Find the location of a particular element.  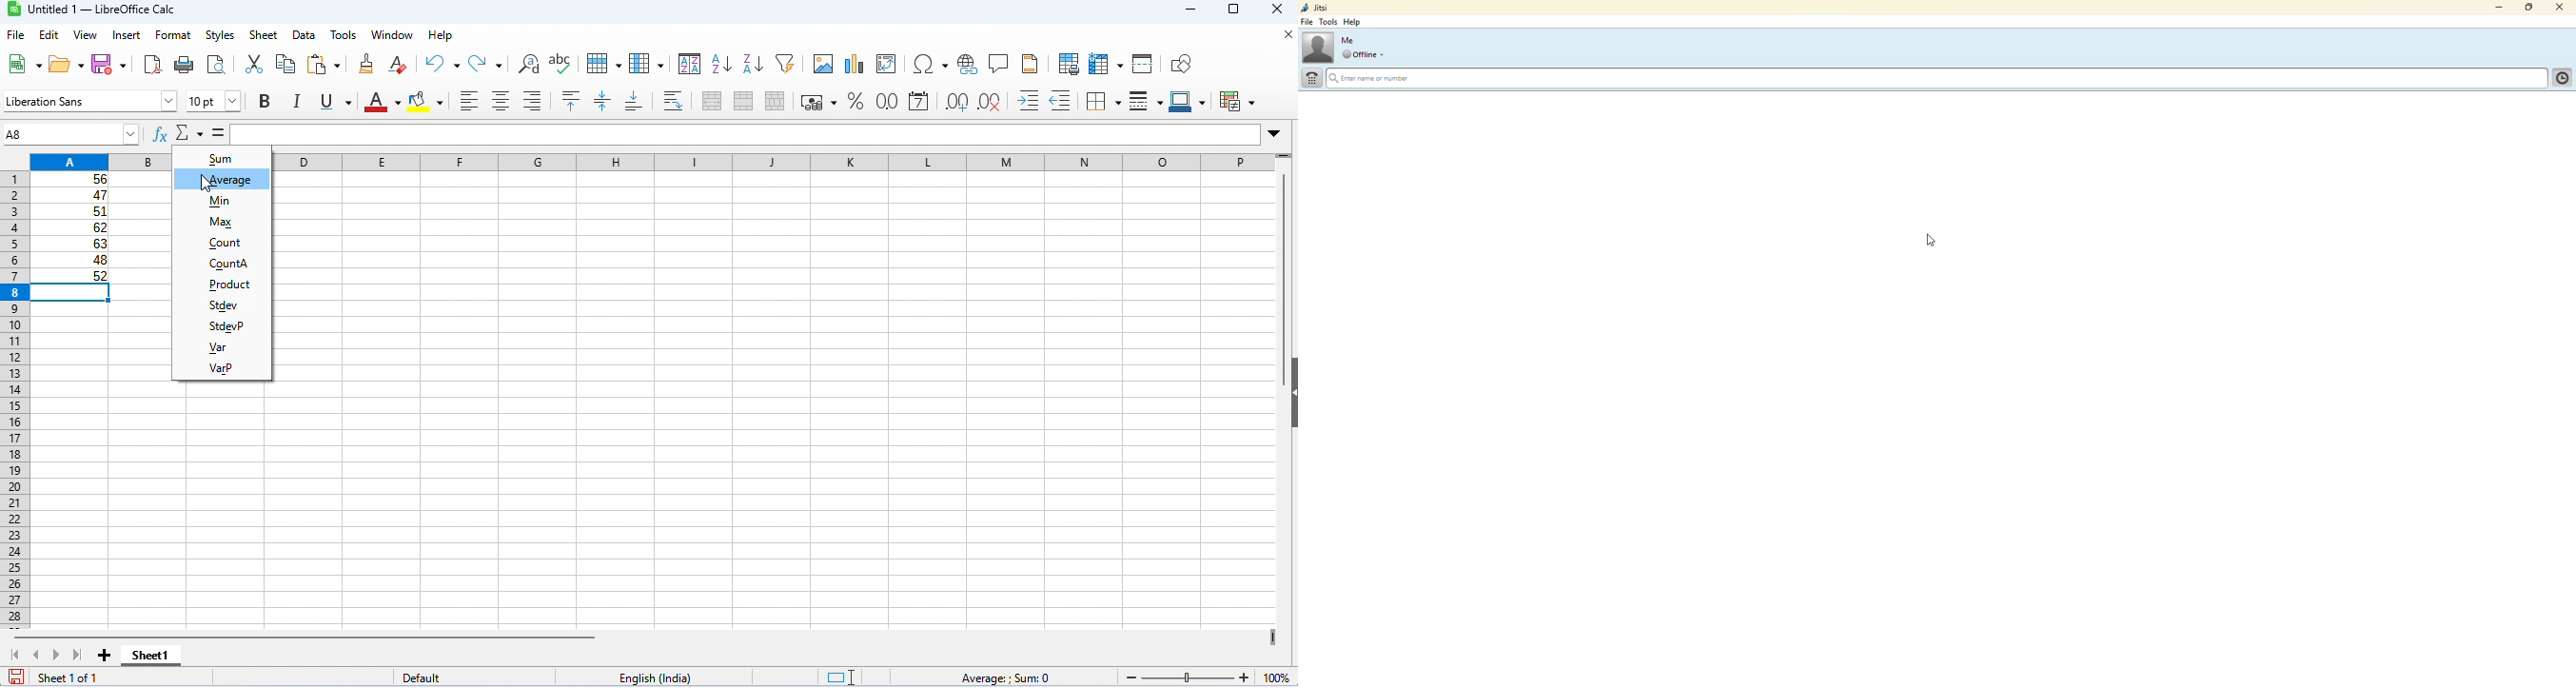

center vertically is located at coordinates (601, 101).